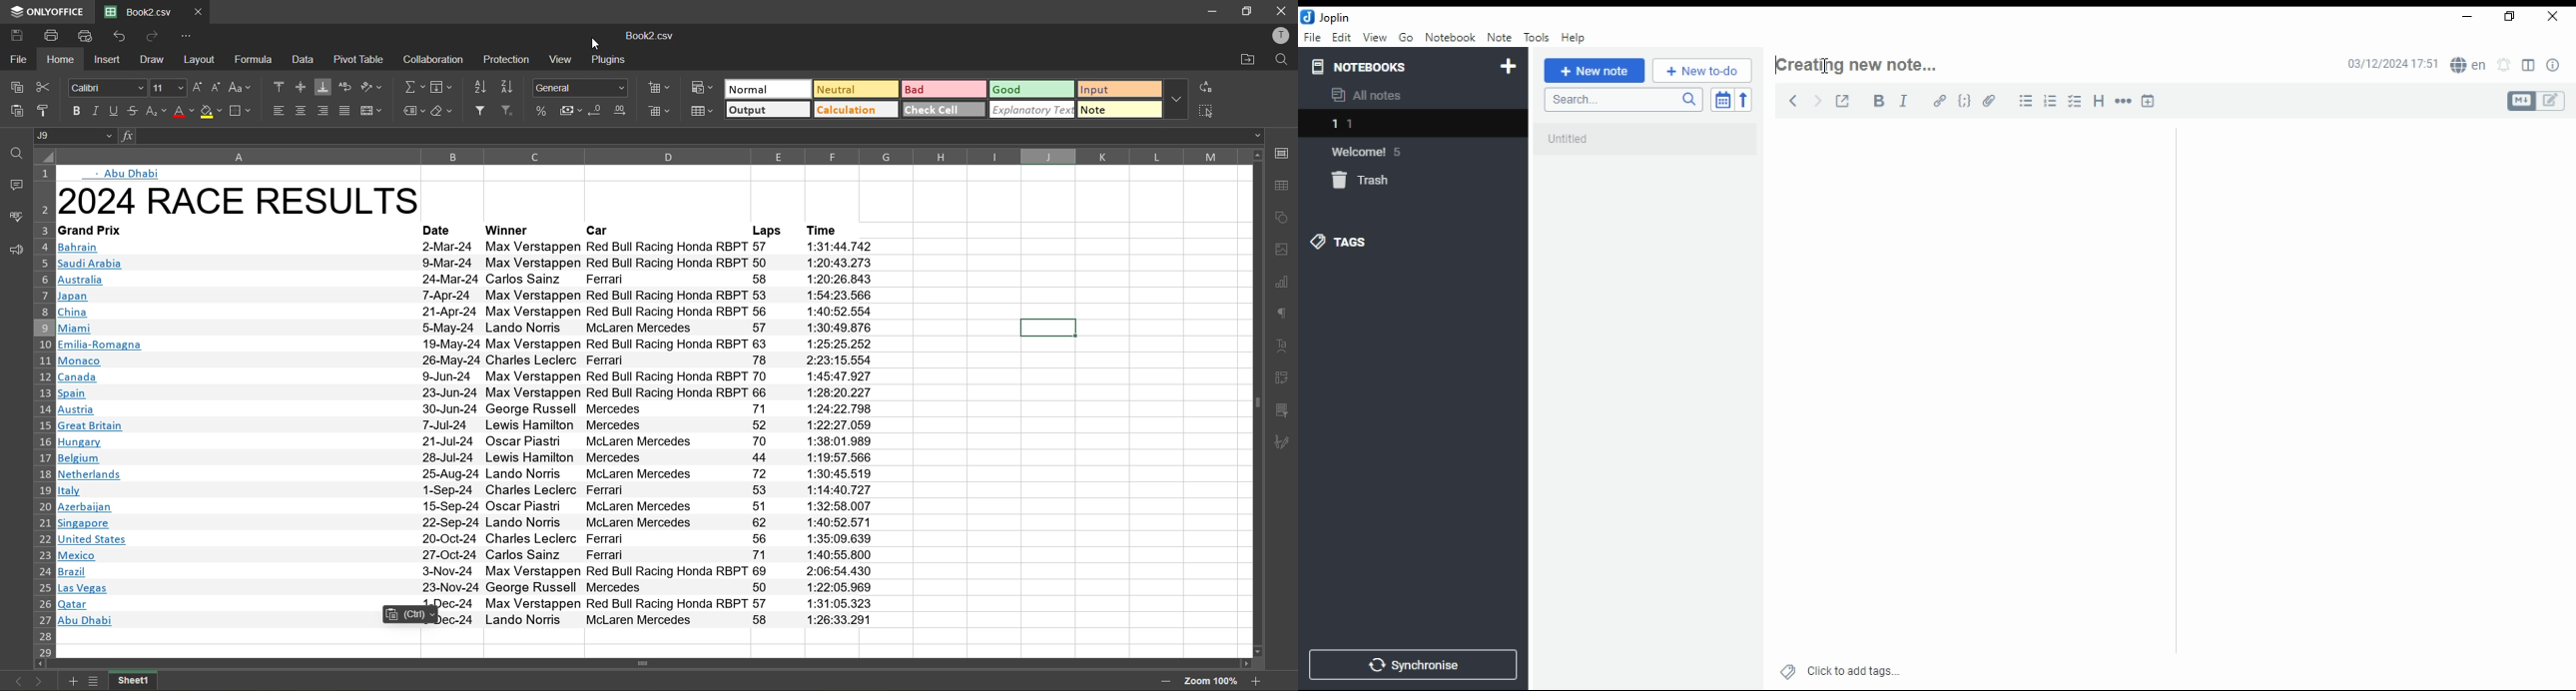 The height and width of the screenshot is (700, 2576). What do you see at coordinates (167, 88) in the screenshot?
I see `font size` at bounding box center [167, 88].